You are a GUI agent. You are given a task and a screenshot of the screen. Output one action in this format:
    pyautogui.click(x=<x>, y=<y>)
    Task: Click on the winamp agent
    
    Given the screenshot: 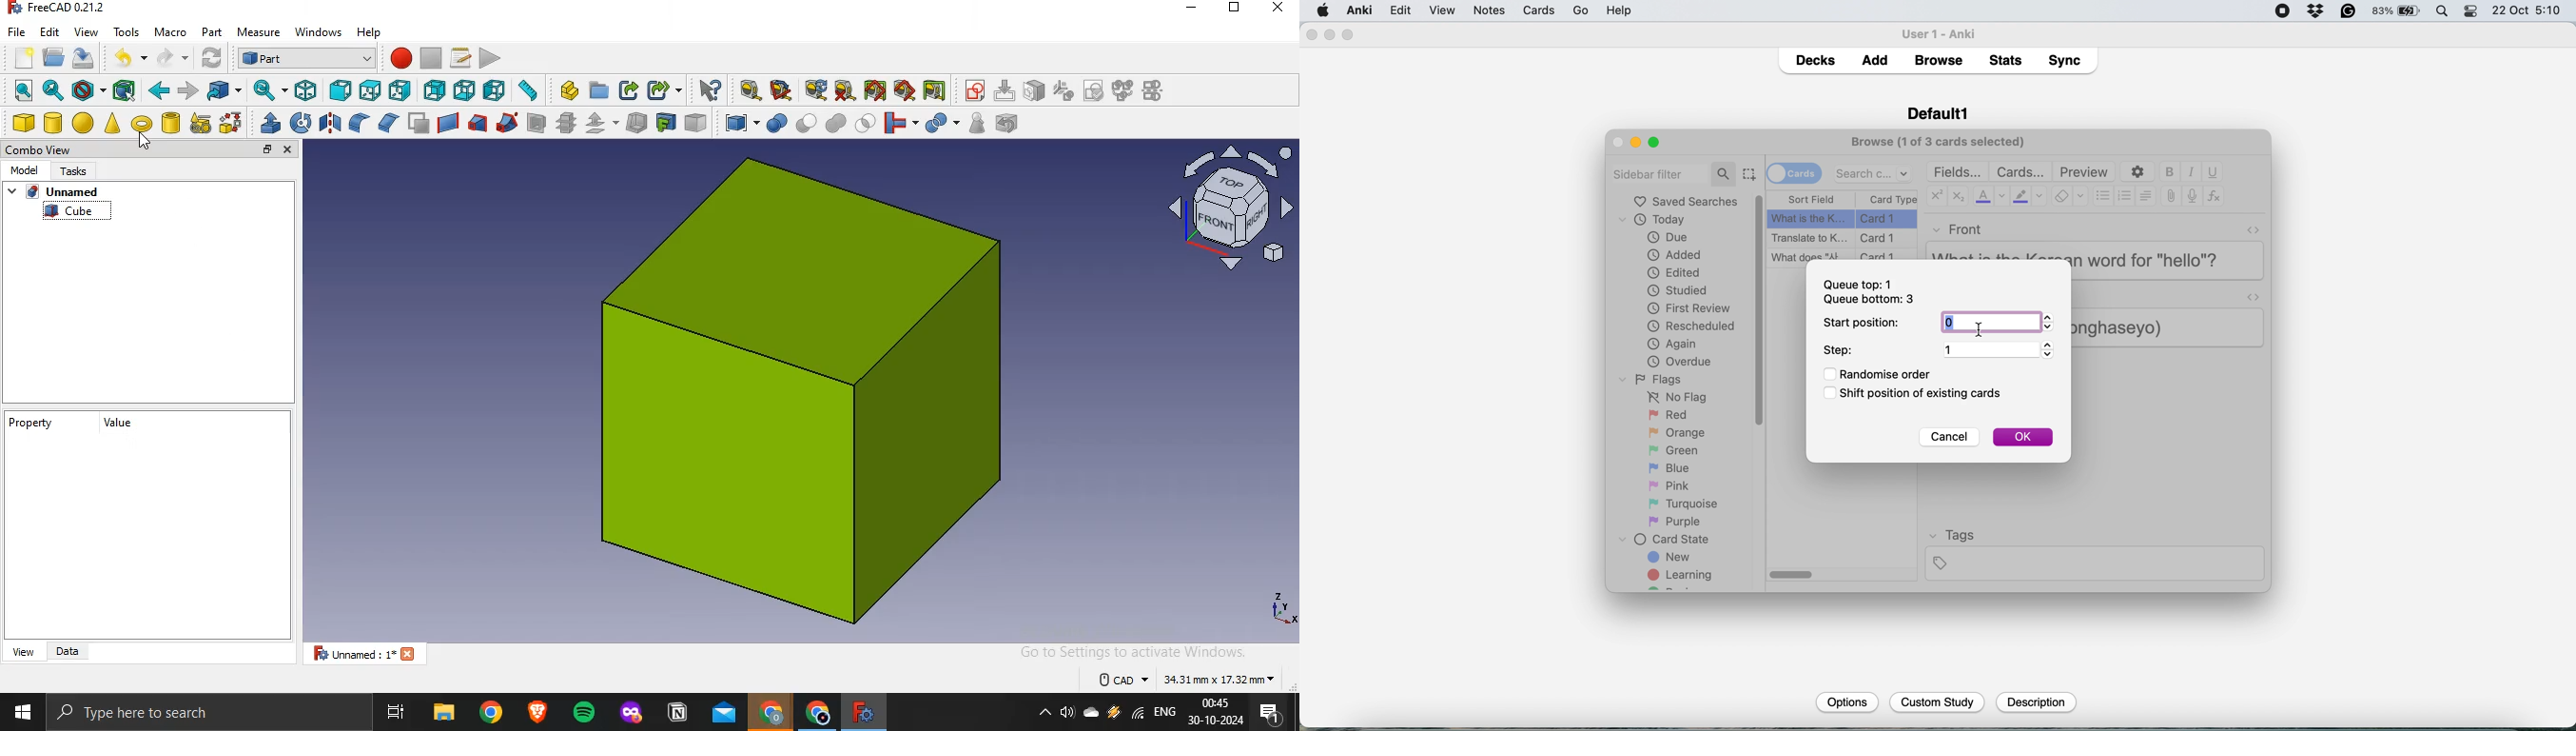 What is the action you would take?
    pyautogui.click(x=1117, y=714)
    